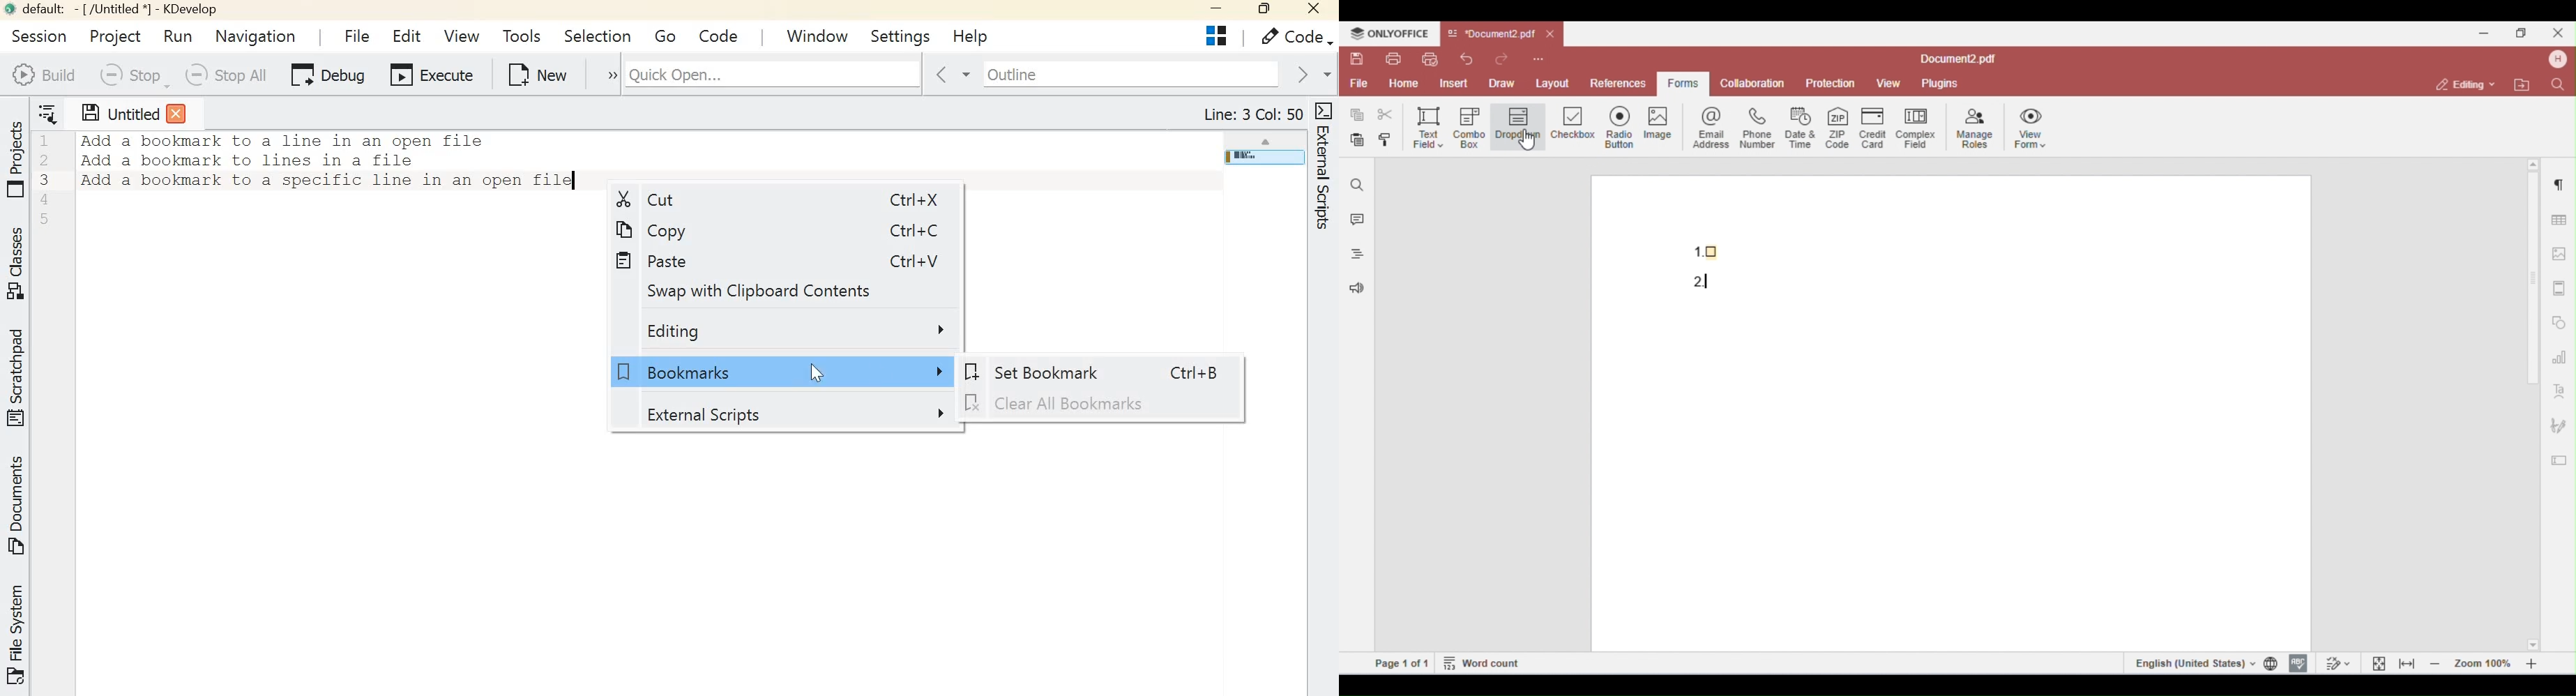 The image size is (2576, 700). I want to click on copy, so click(658, 228).